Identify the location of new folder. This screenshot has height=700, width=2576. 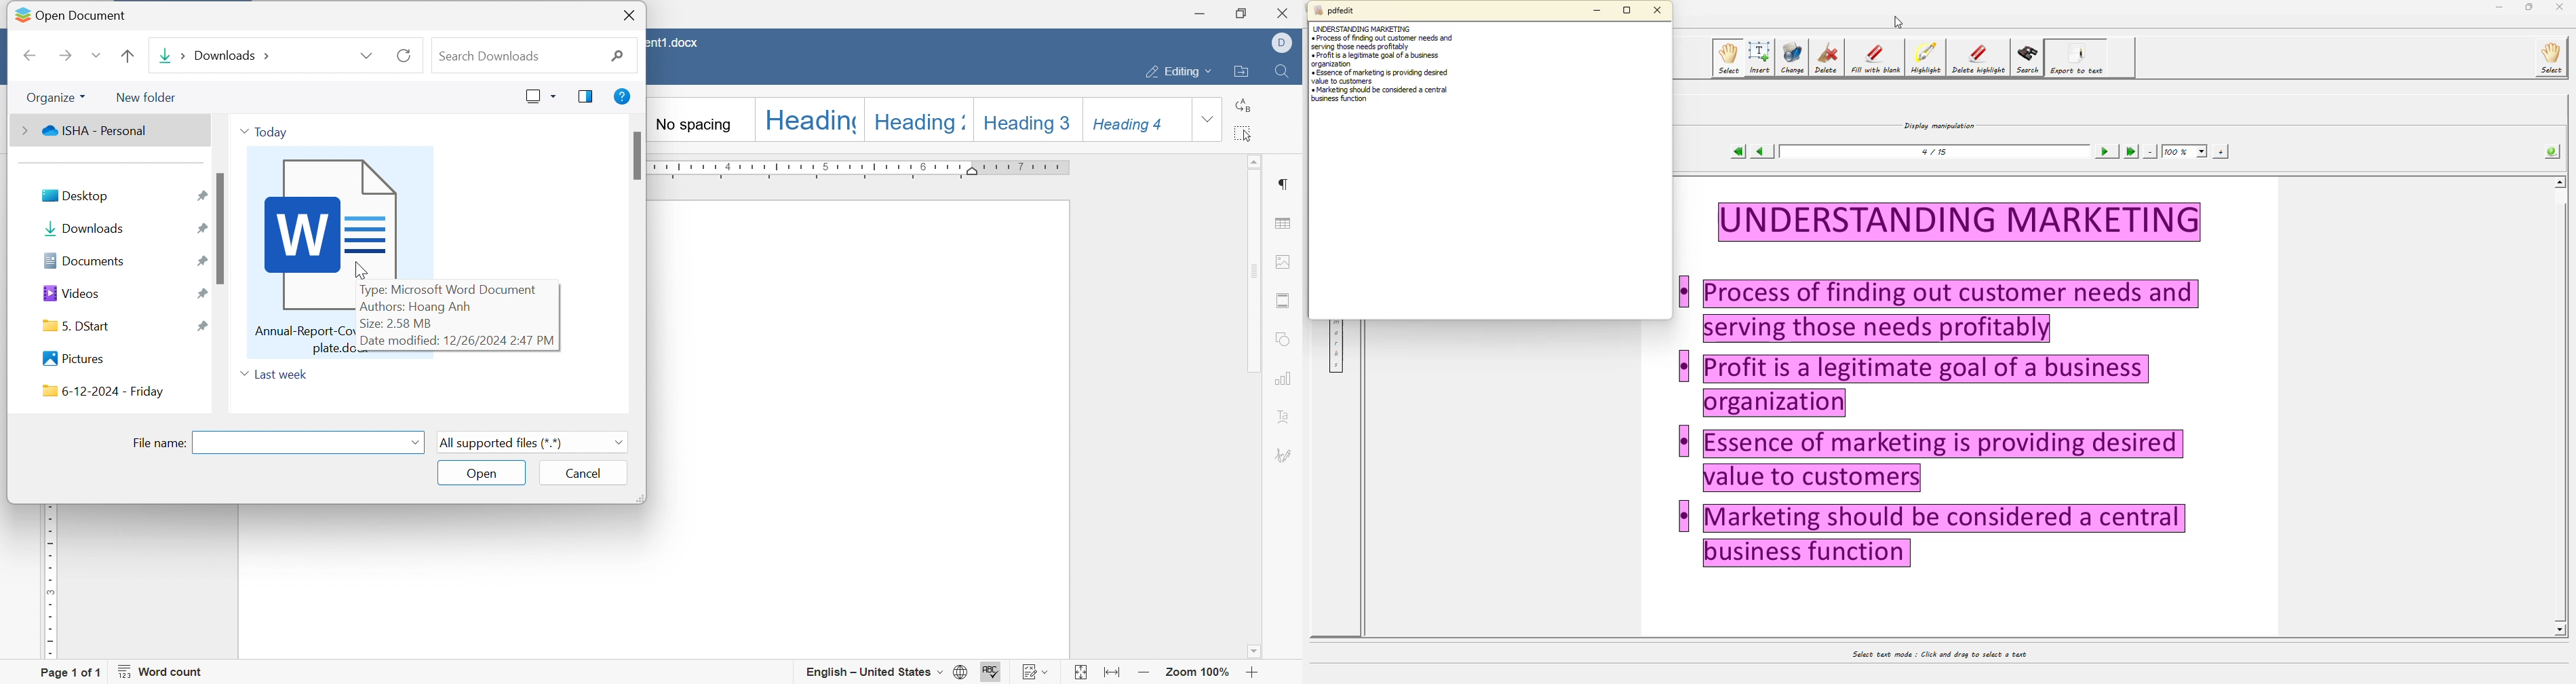
(147, 98).